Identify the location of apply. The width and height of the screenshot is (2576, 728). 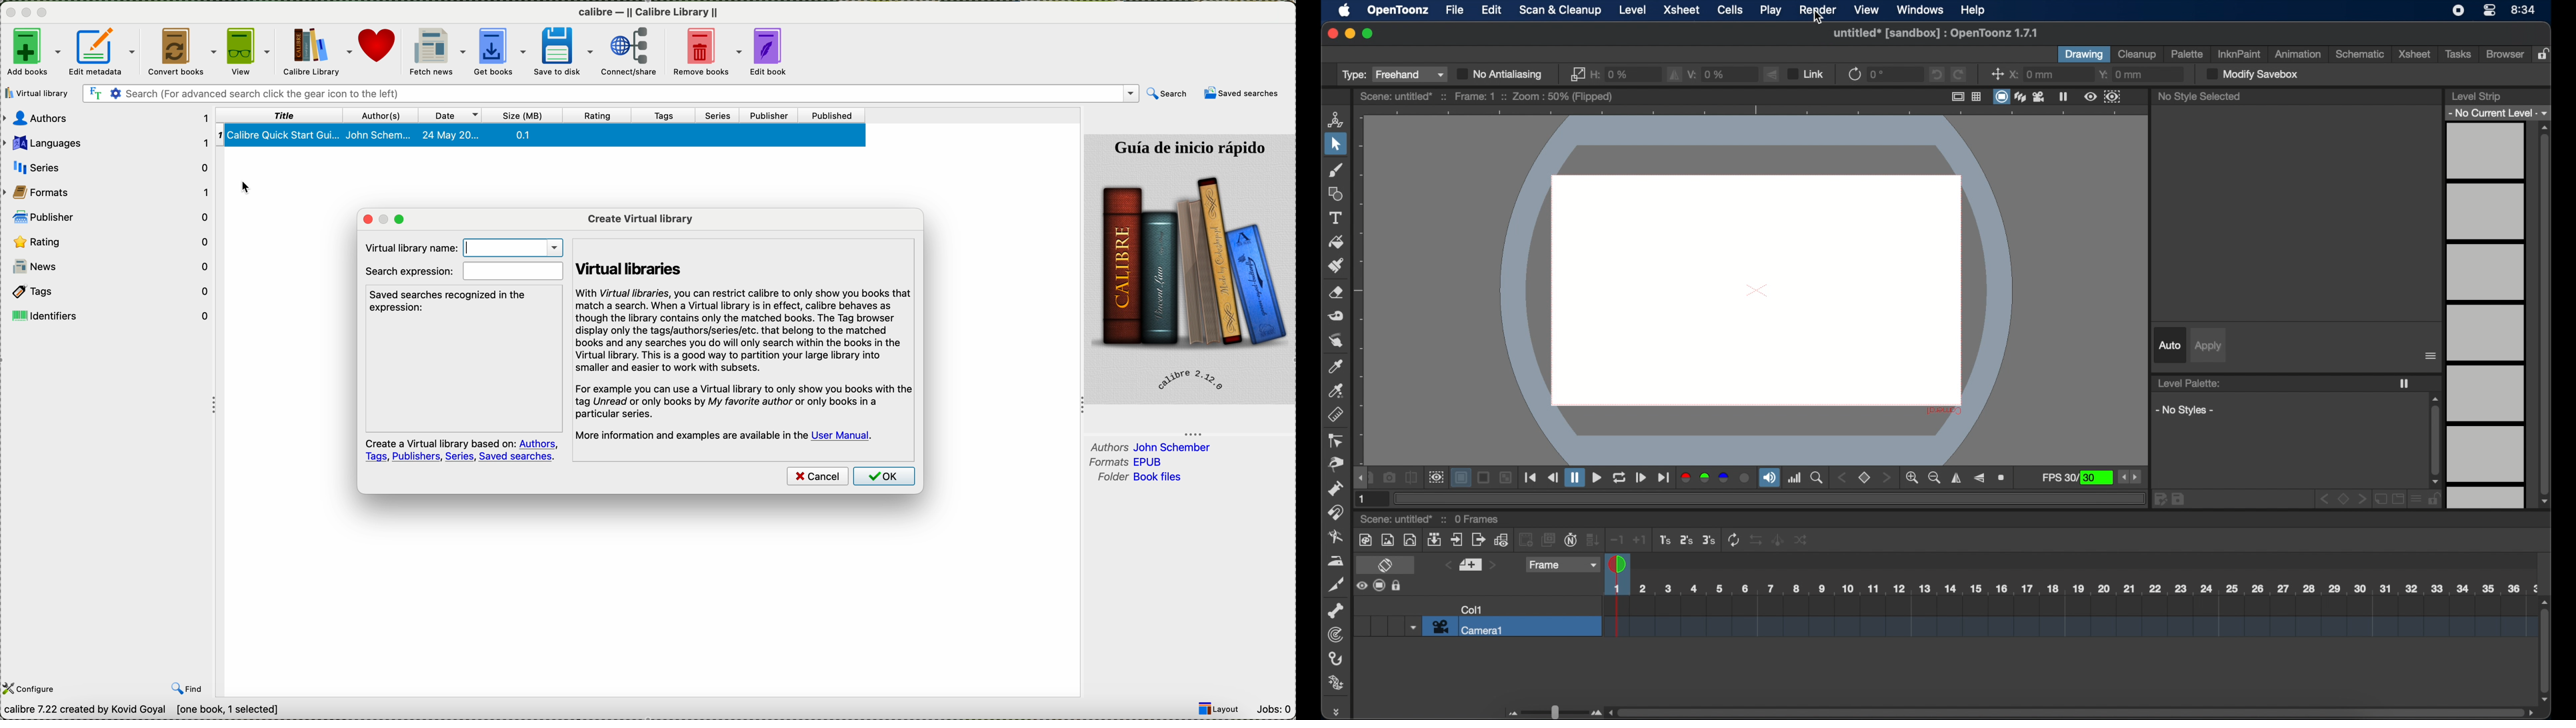
(2209, 346).